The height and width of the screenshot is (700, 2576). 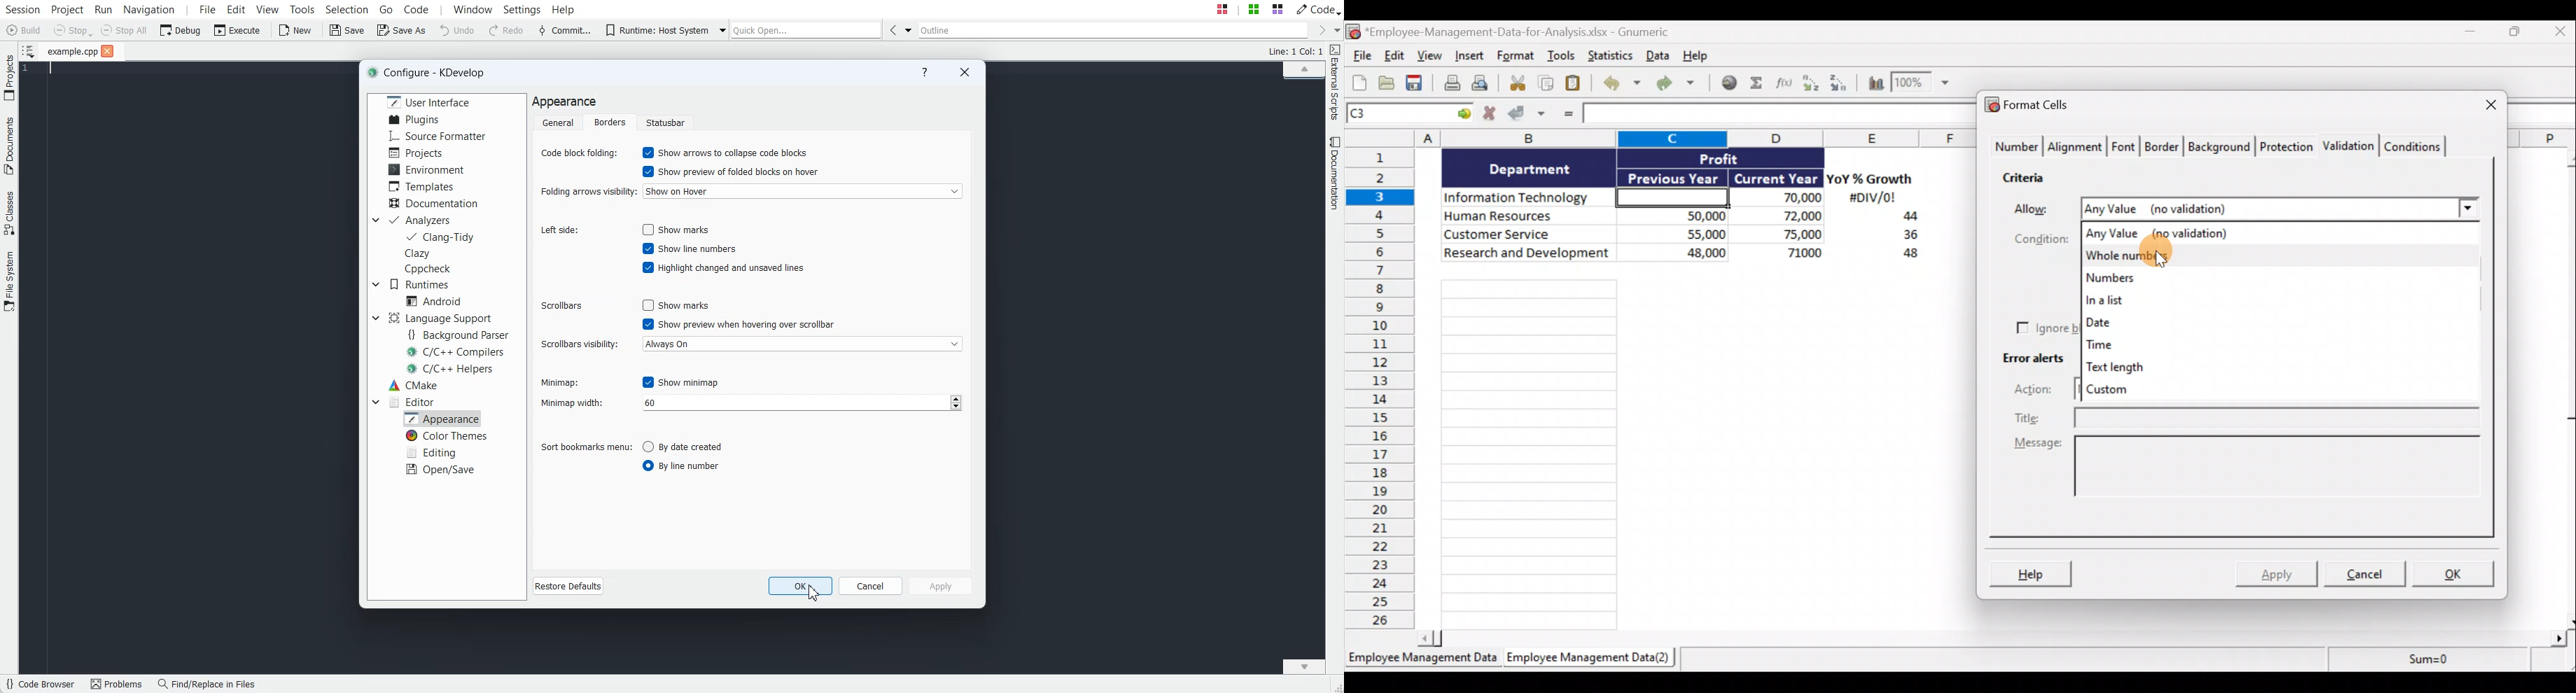 I want to click on Date, so click(x=2281, y=322).